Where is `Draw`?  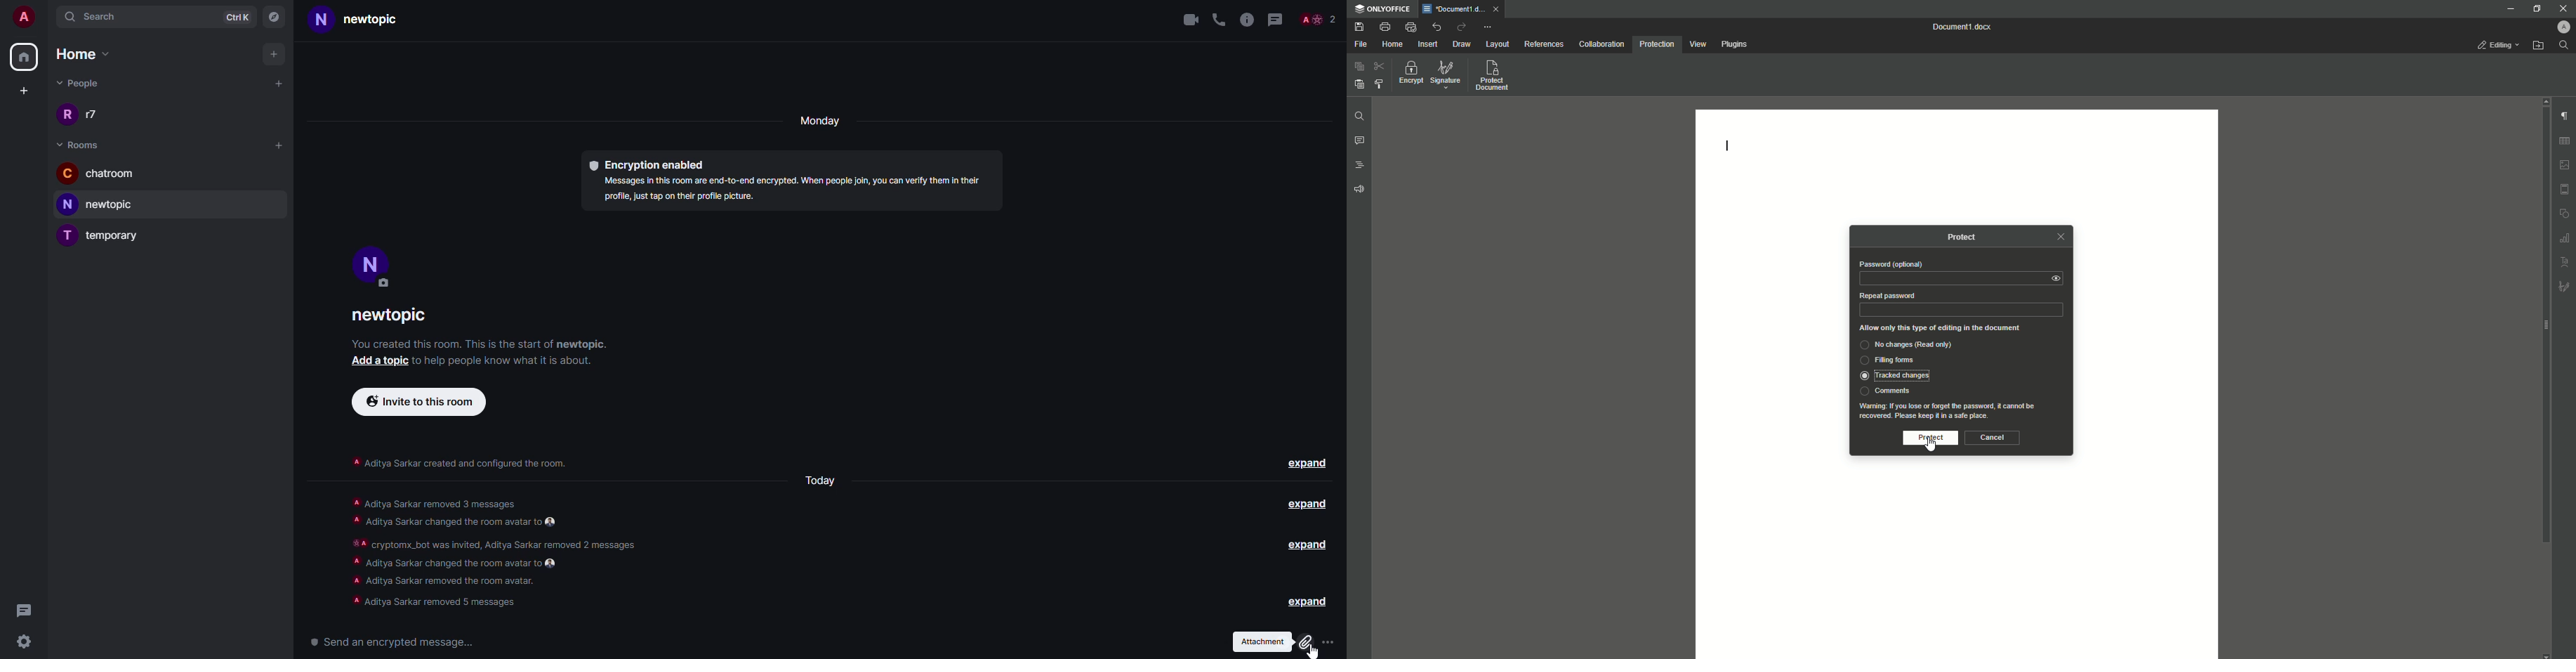 Draw is located at coordinates (1463, 44).